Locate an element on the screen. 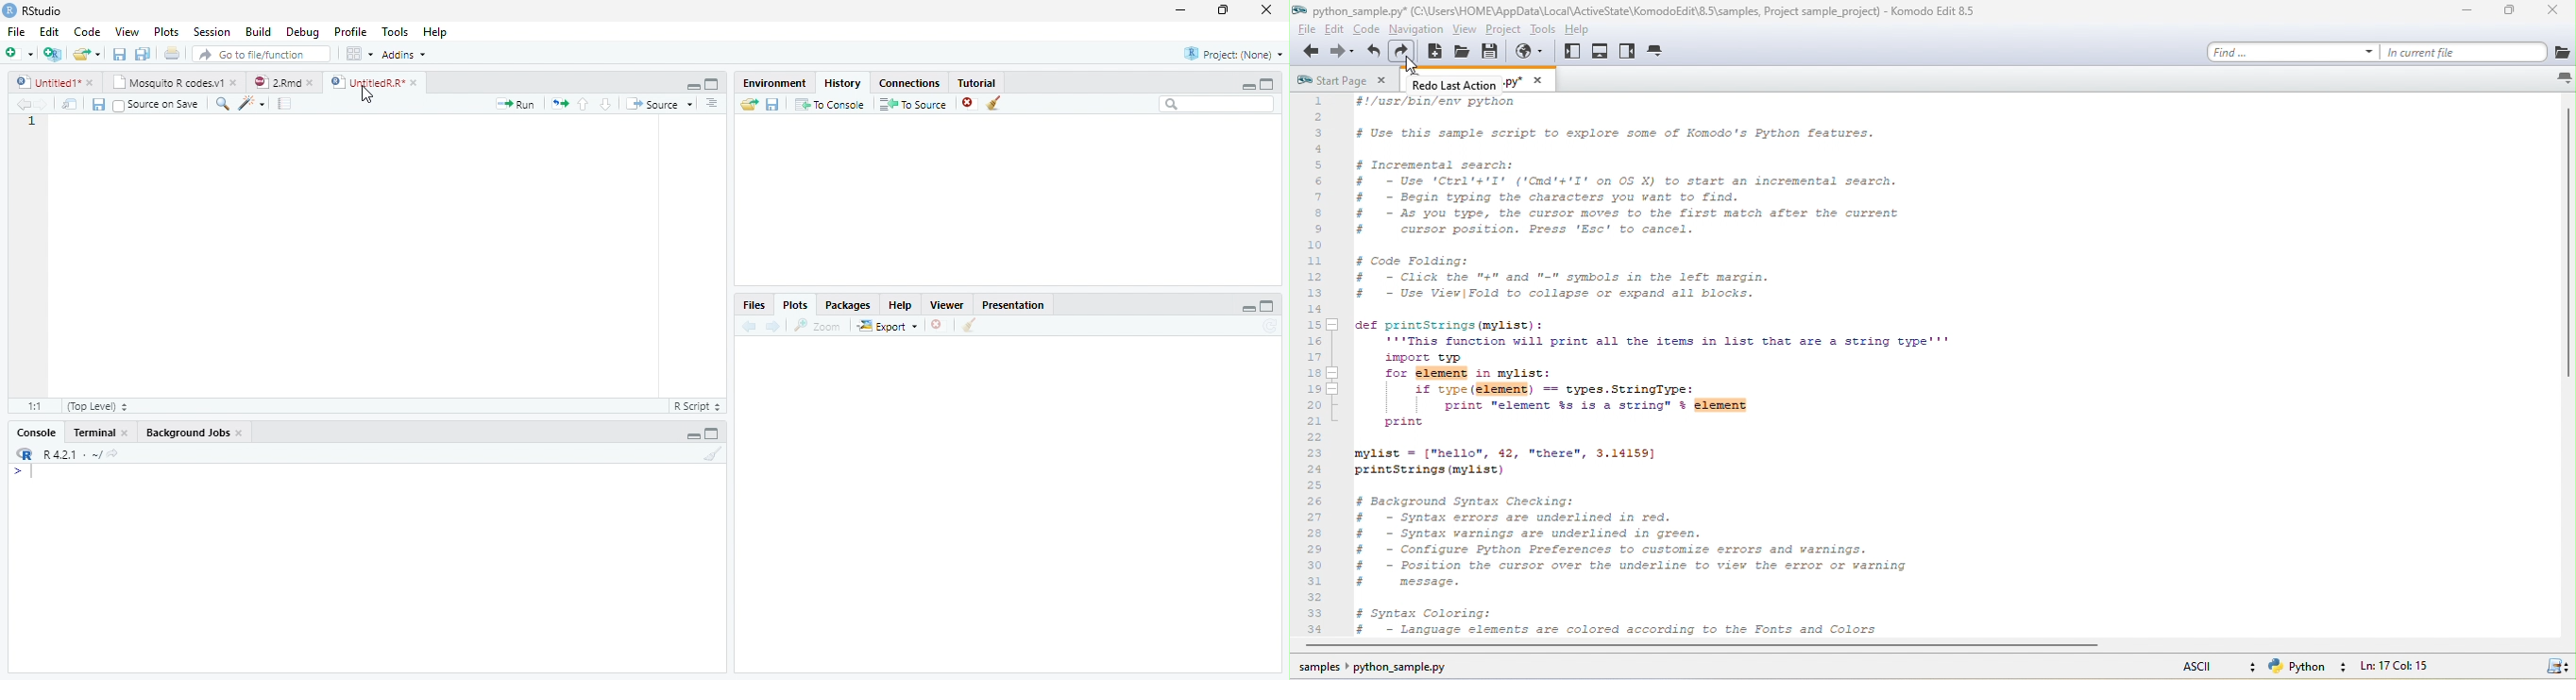 This screenshot has width=2576, height=700. redo is located at coordinates (1403, 52).